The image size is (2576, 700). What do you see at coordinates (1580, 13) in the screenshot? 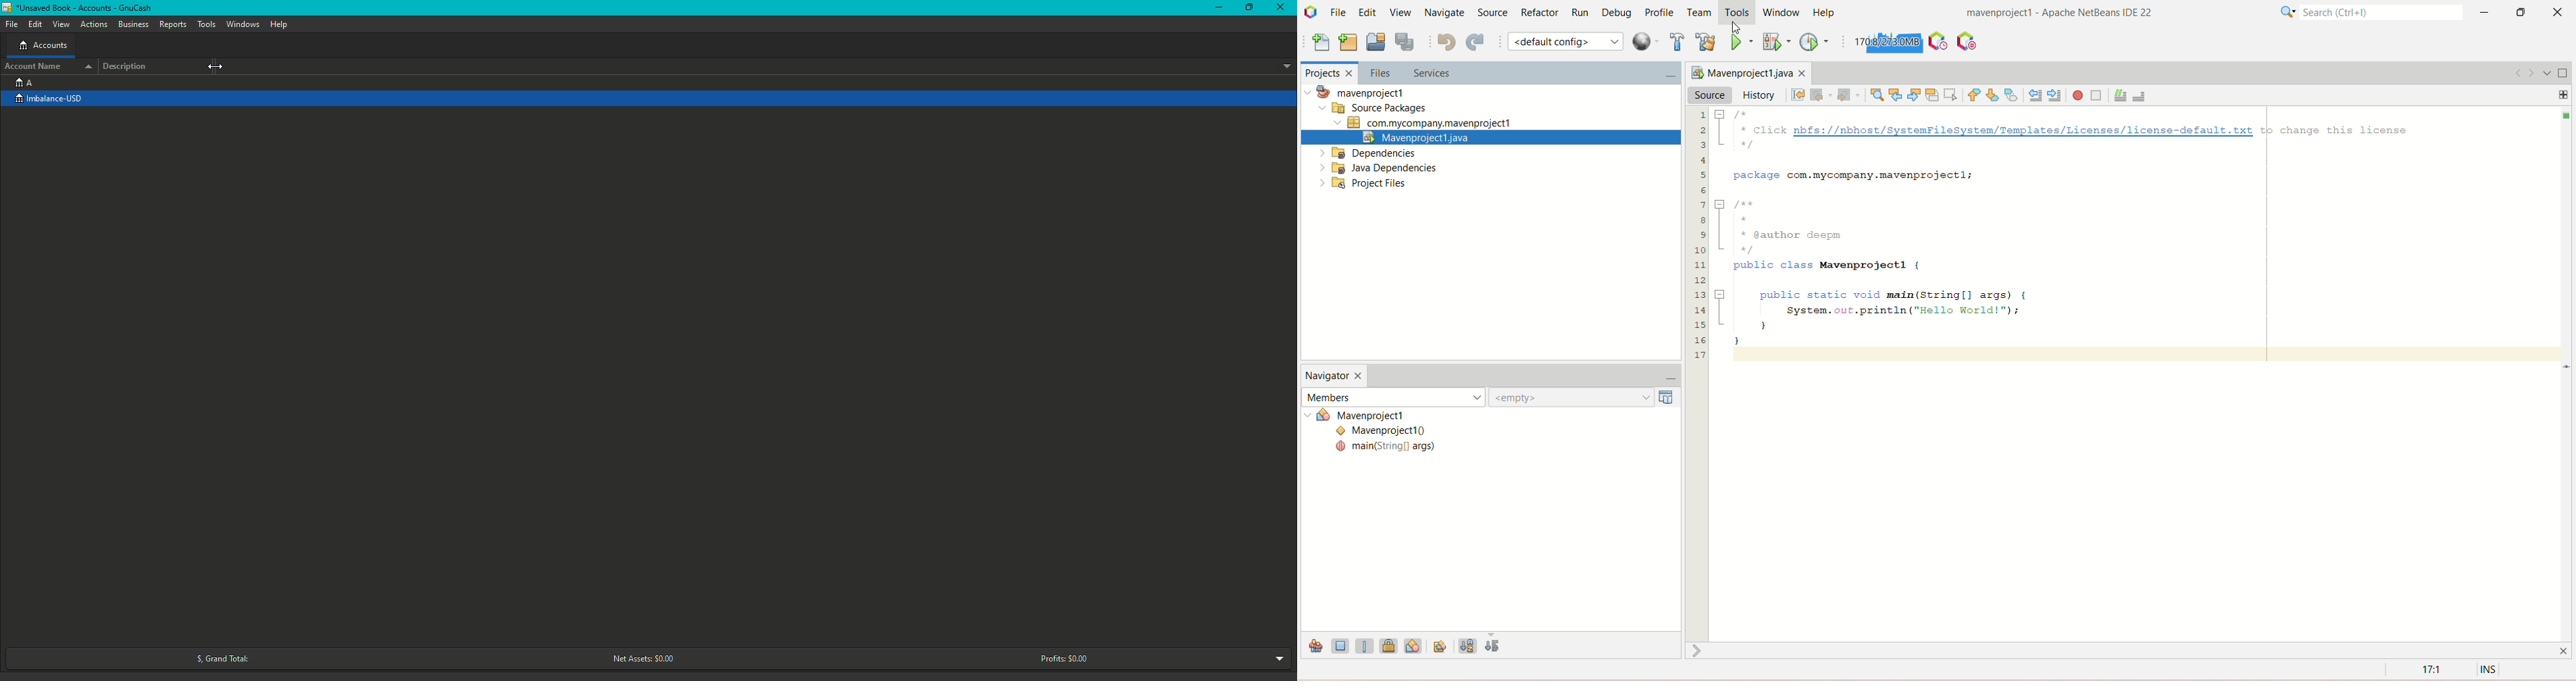
I see `run` at bounding box center [1580, 13].